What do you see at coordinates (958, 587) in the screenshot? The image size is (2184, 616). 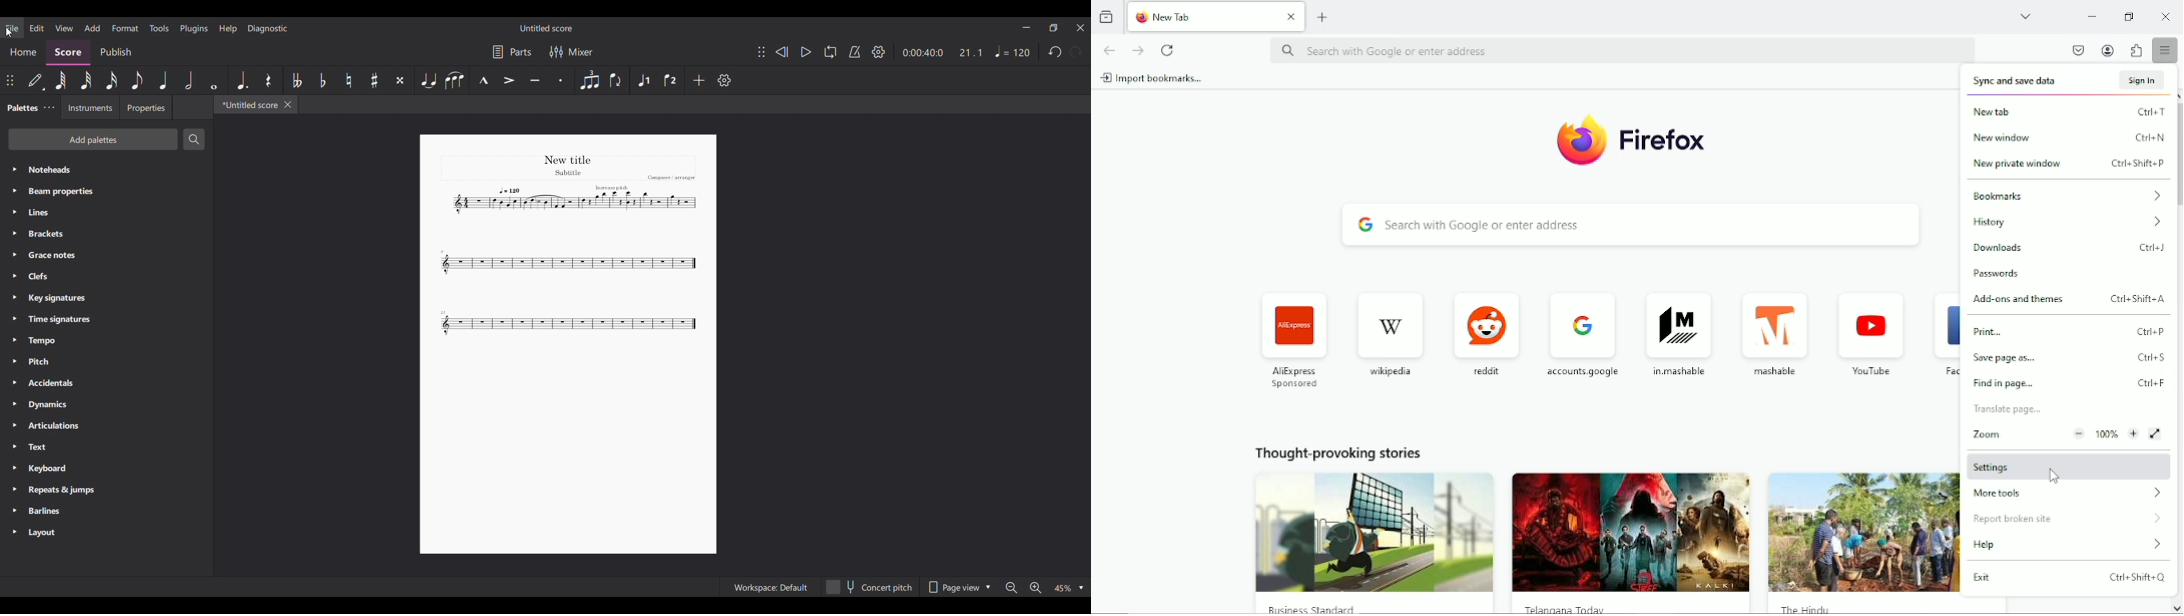 I see `Page view options` at bounding box center [958, 587].